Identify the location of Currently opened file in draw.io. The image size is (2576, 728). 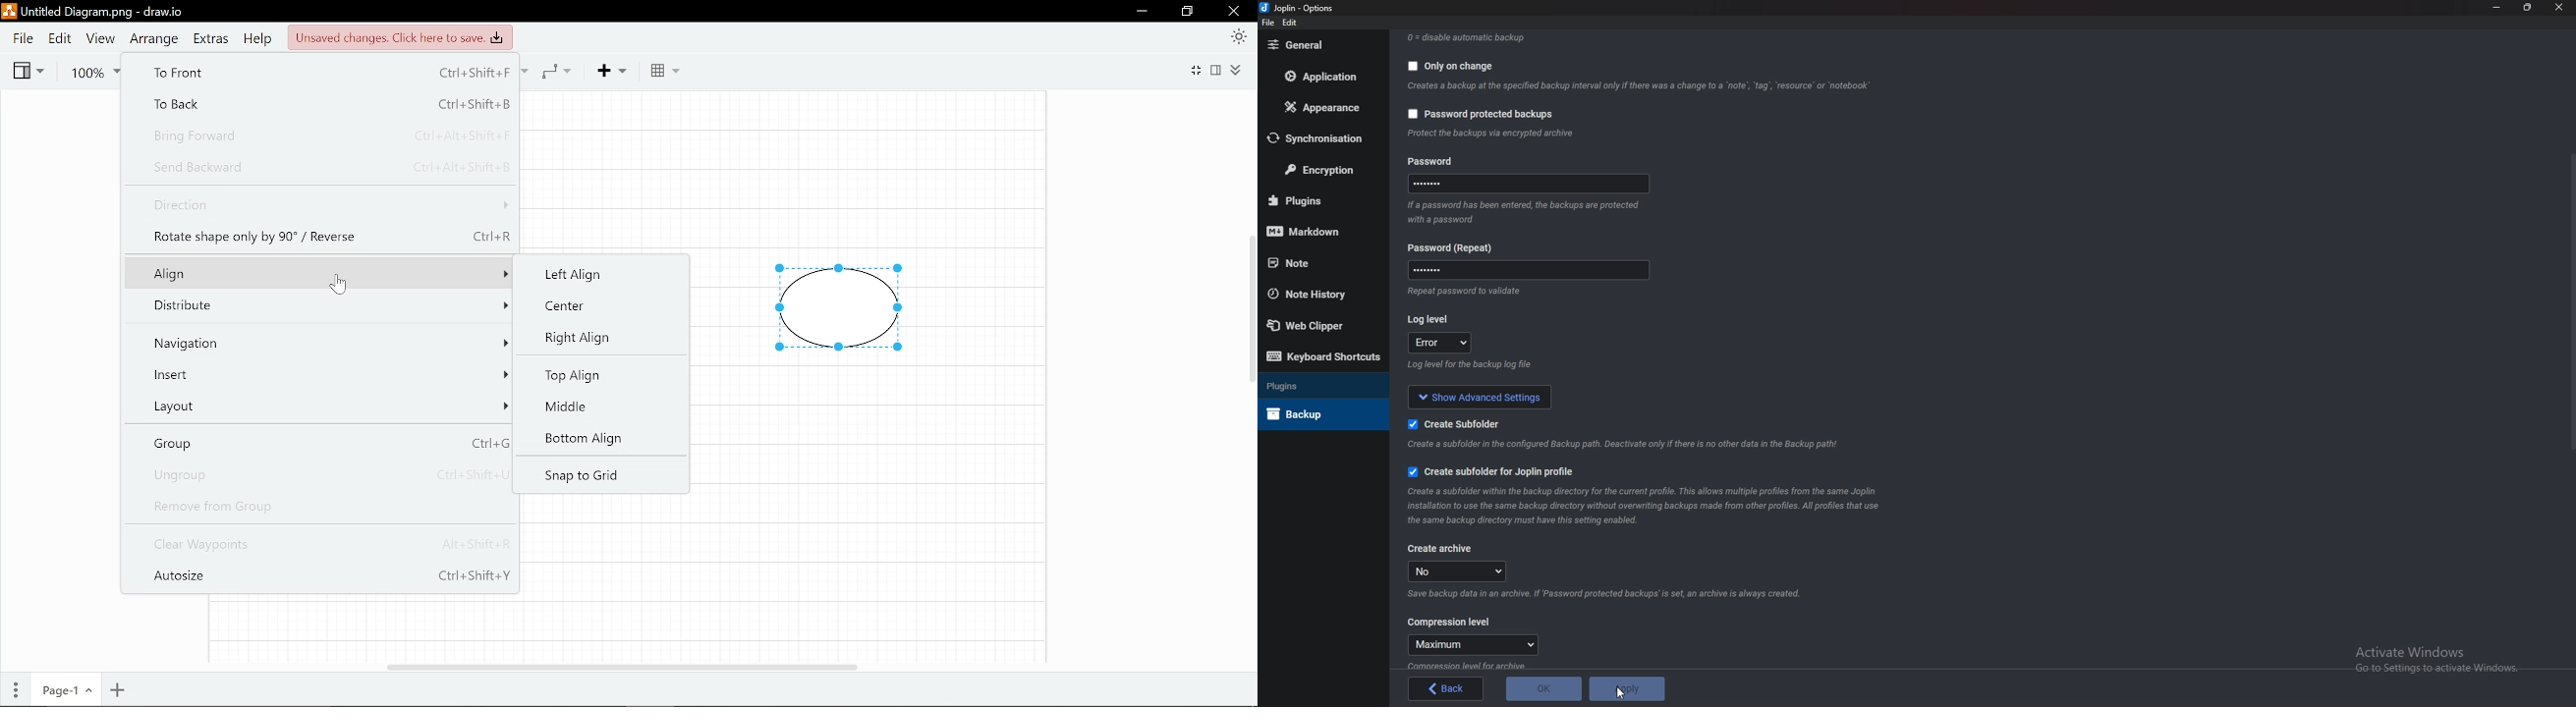
(96, 13).